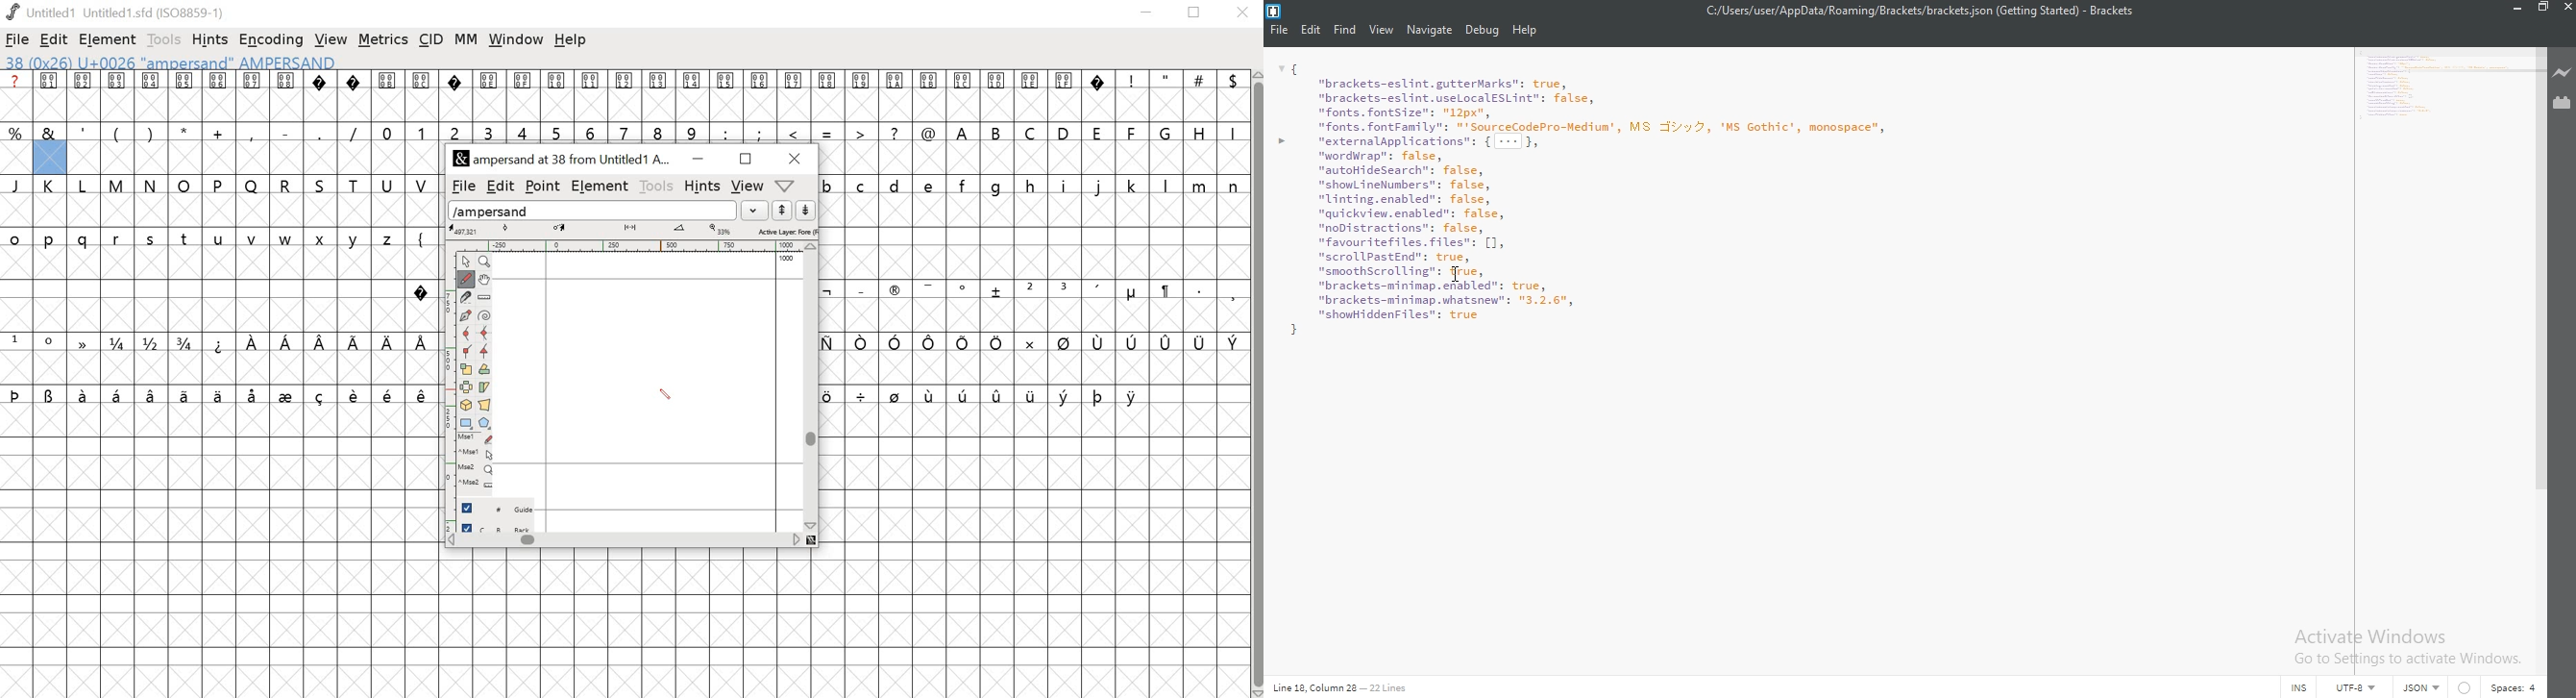  What do you see at coordinates (220, 240) in the screenshot?
I see `u` at bounding box center [220, 240].